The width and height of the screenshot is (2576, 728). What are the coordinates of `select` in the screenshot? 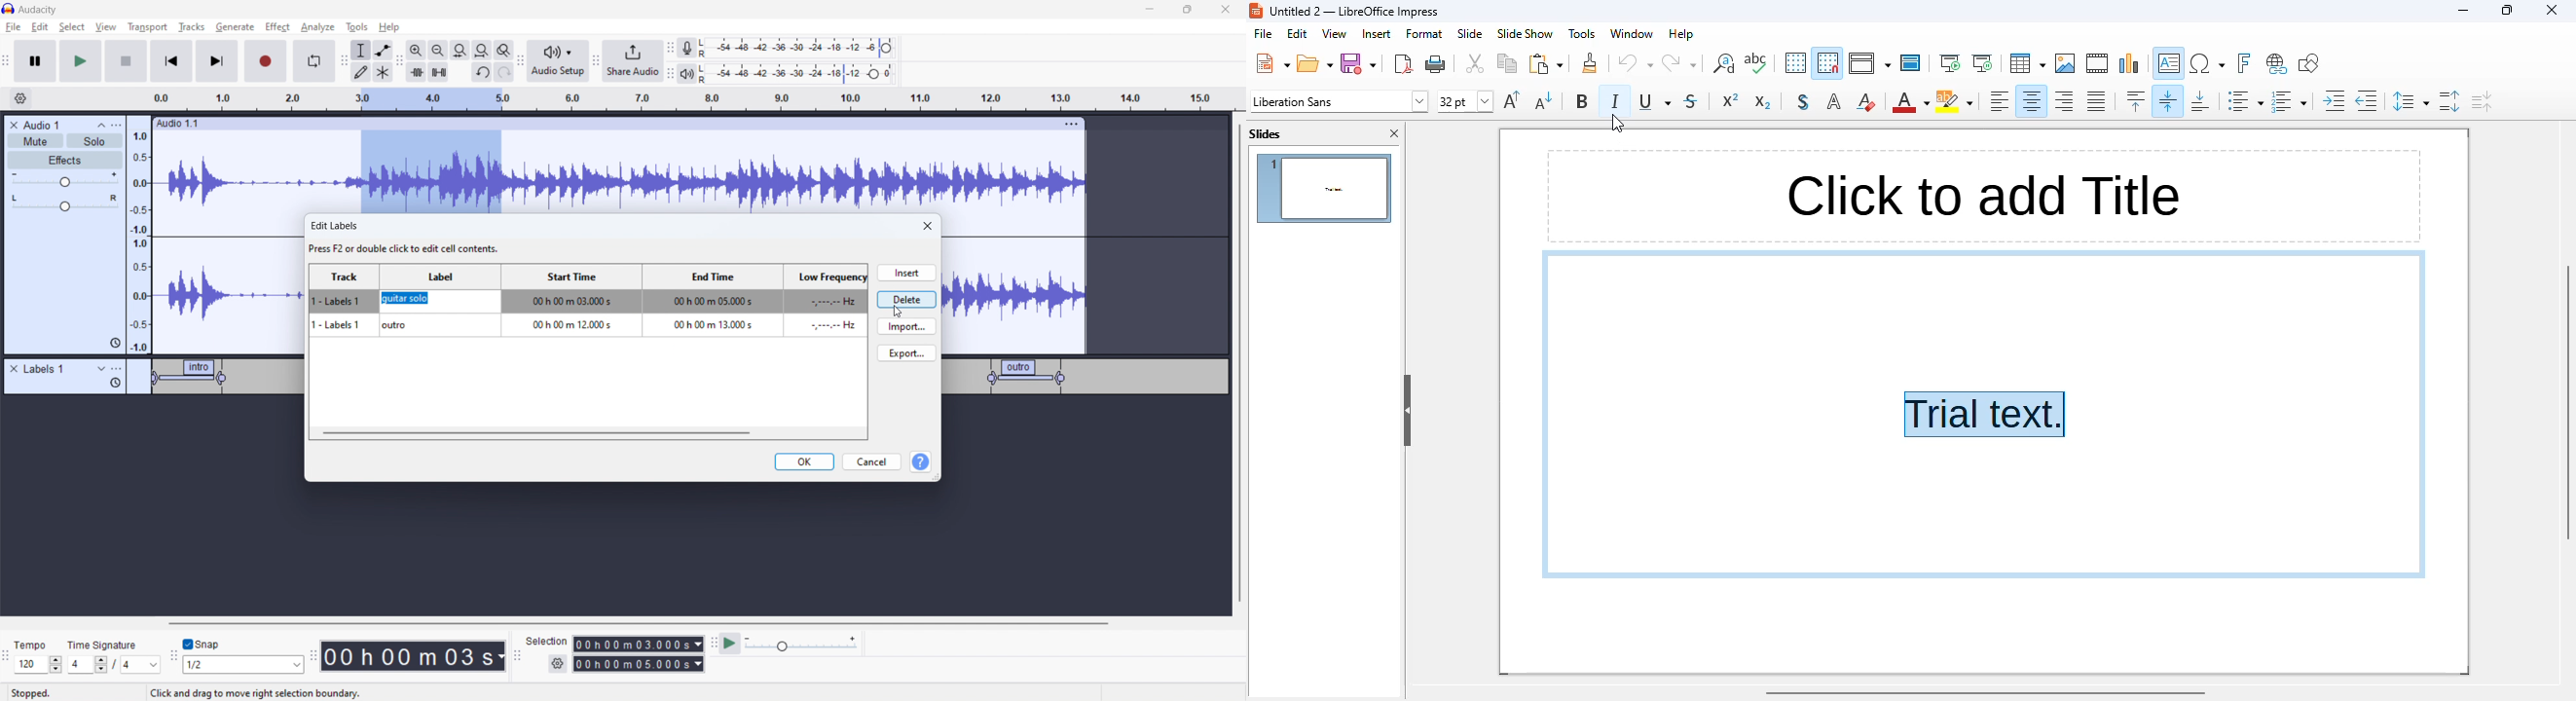 It's located at (71, 27).